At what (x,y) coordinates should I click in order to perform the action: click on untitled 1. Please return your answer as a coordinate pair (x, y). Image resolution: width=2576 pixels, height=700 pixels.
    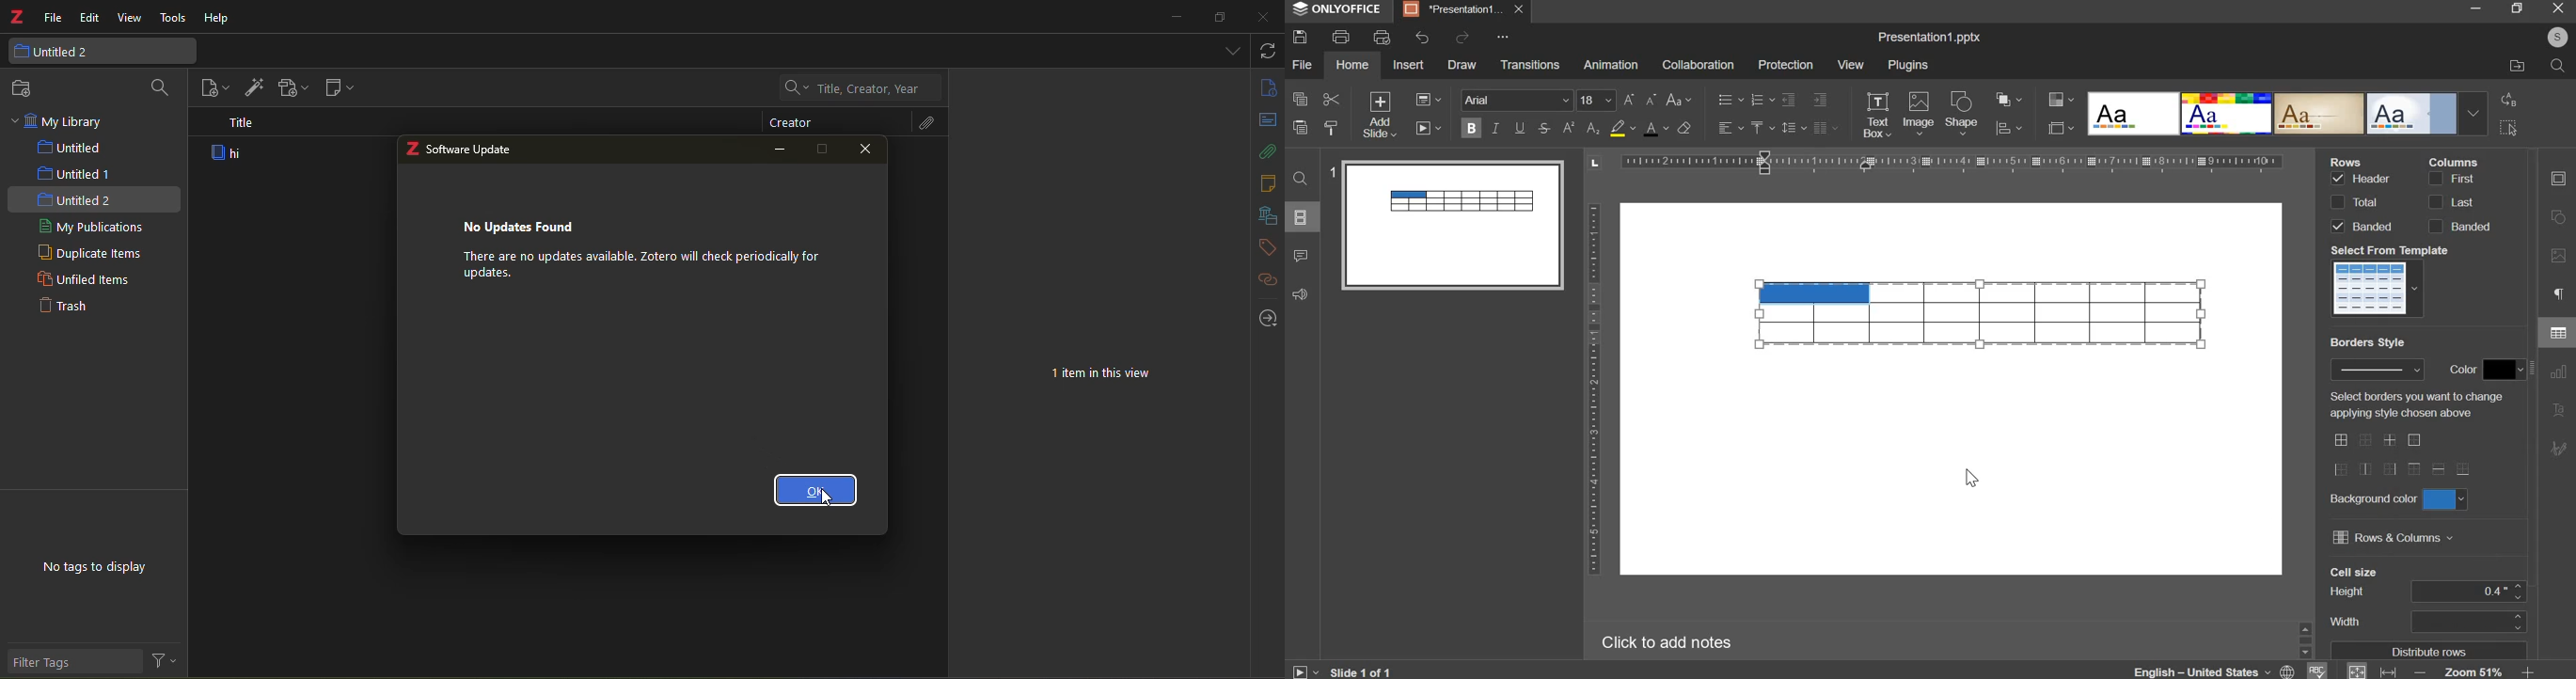
    Looking at the image, I should click on (75, 174).